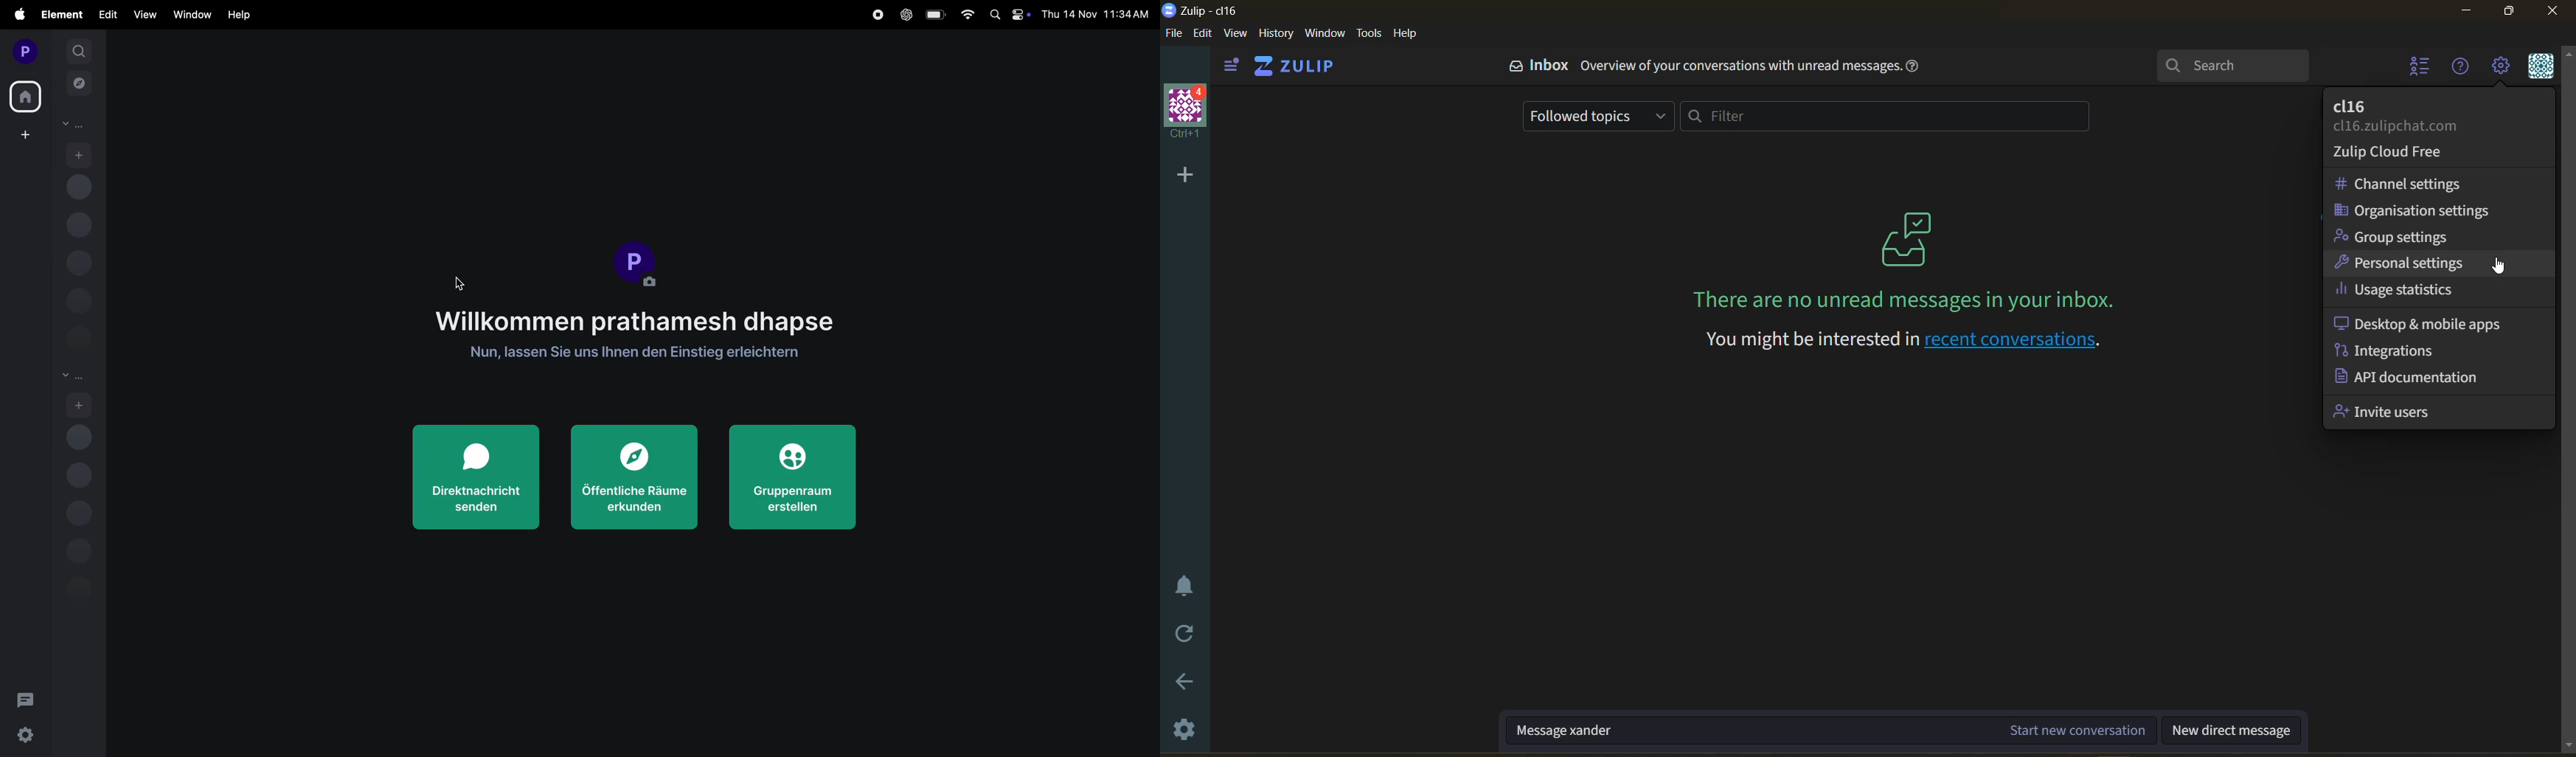 This screenshot has height=784, width=2576. I want to click on profile, so click(23, 50).